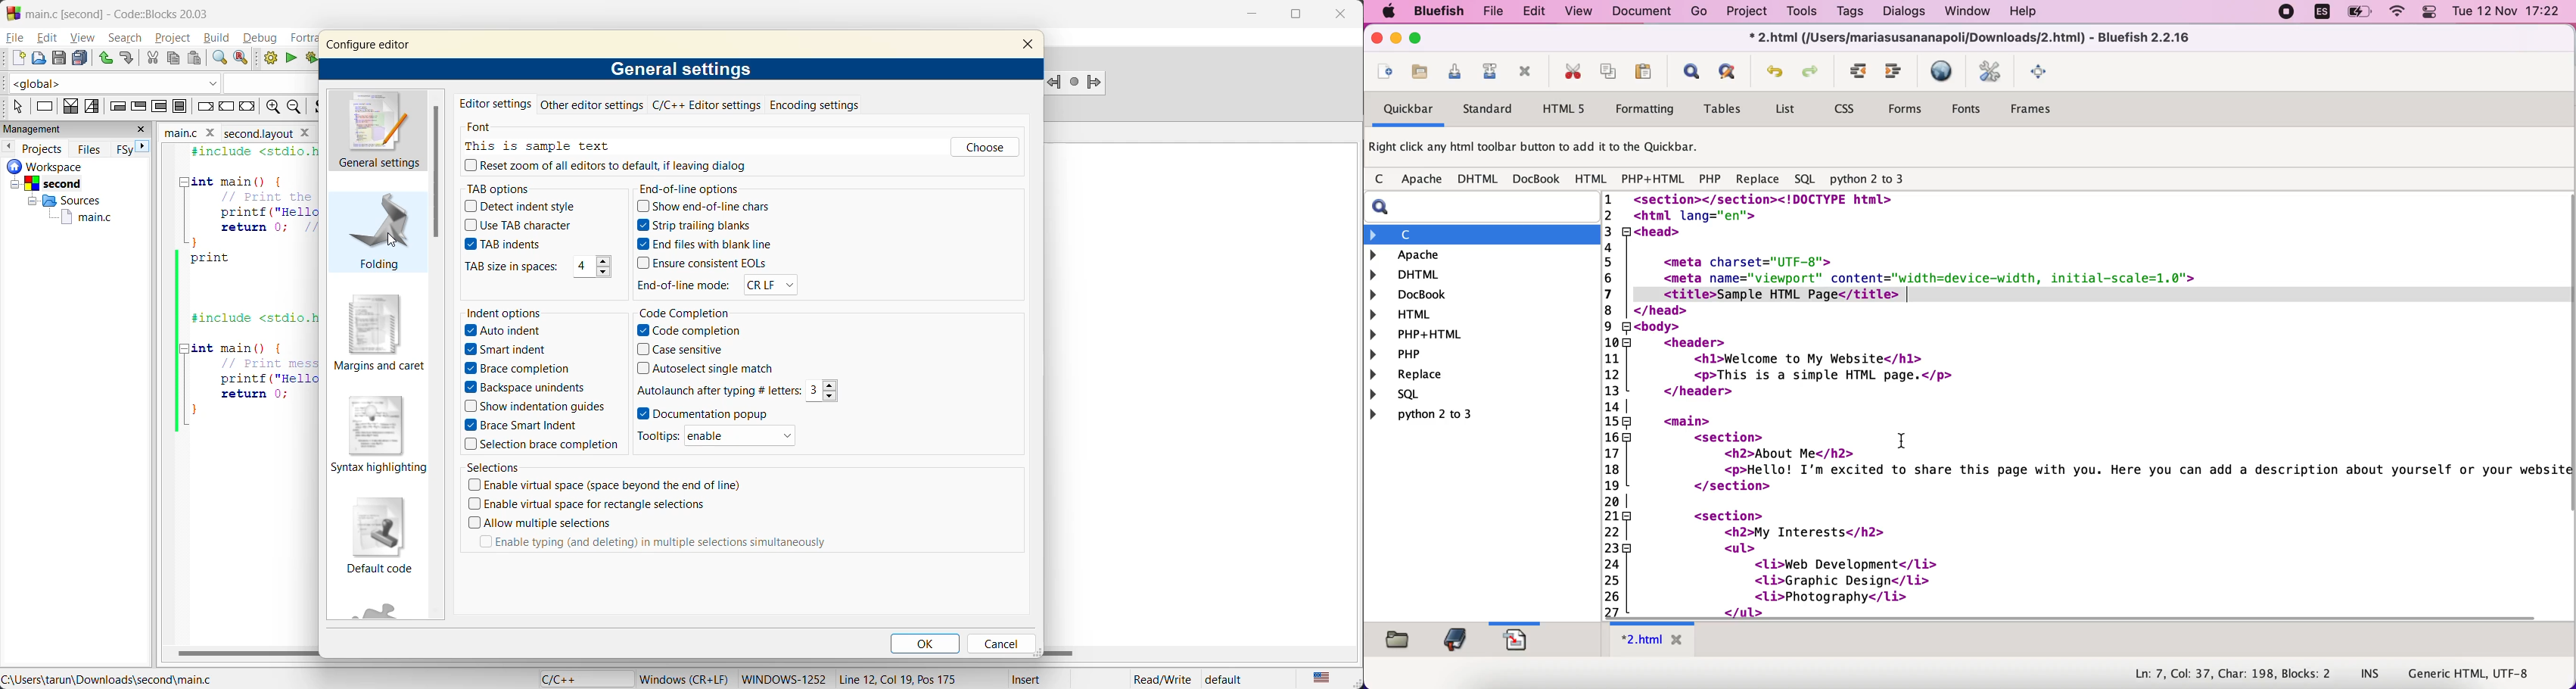 This screenshot has height=700, width=2576. Describe the element at coordinates (1321, 678) in the screenshot. I see `text language` at that location.